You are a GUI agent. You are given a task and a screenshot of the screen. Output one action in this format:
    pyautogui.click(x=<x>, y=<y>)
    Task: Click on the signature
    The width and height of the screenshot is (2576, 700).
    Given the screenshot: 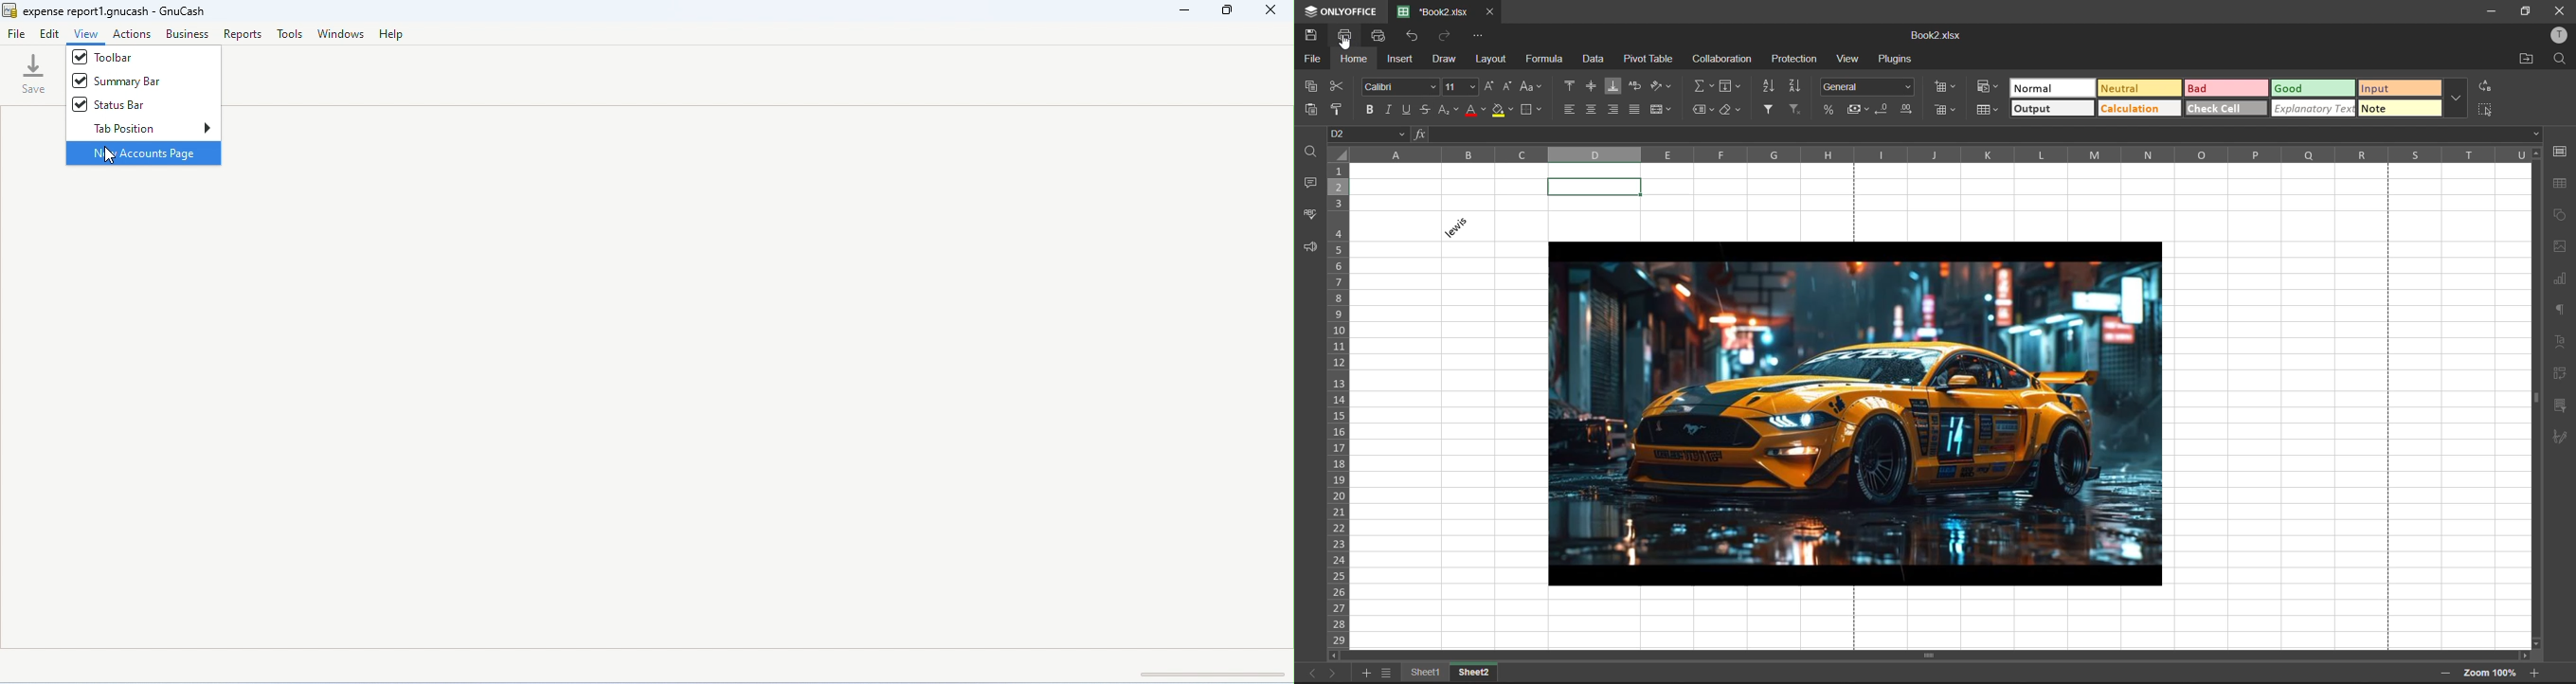 What is the action you would take?
    pyautogui.click(x=2560, y=436)
    